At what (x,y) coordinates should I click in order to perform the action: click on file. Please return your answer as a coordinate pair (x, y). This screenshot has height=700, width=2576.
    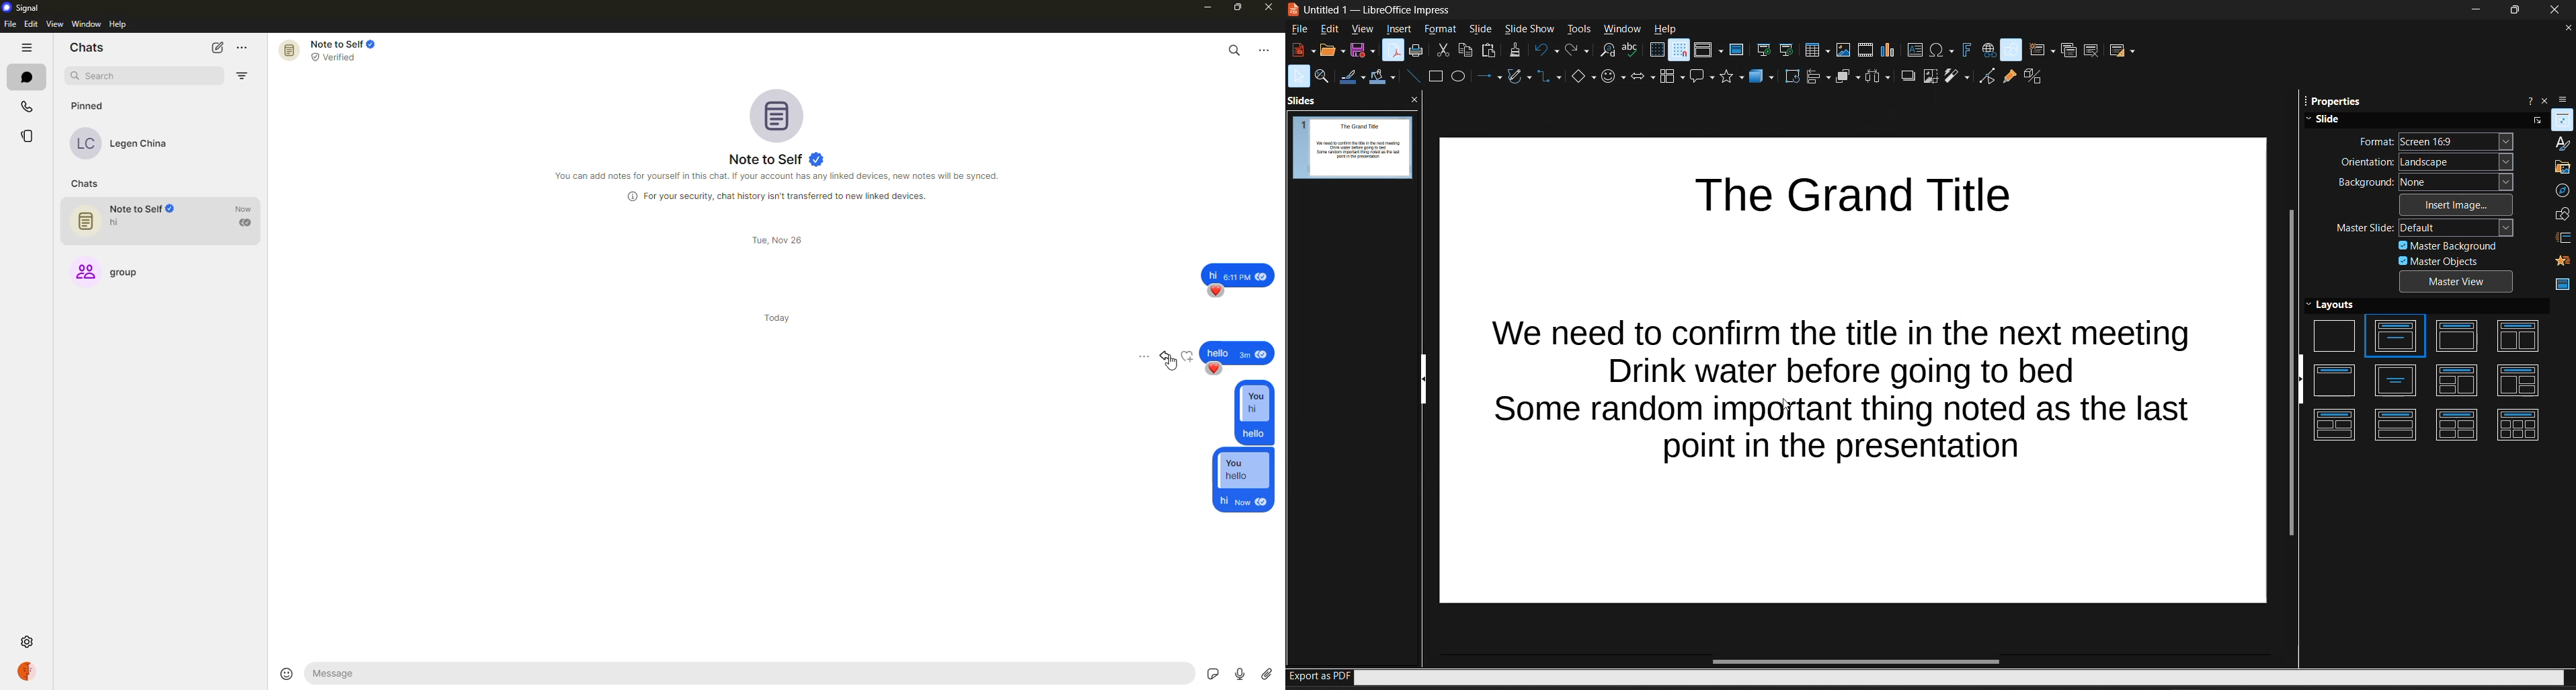
    Looking at the image, I should click on (11, 24).